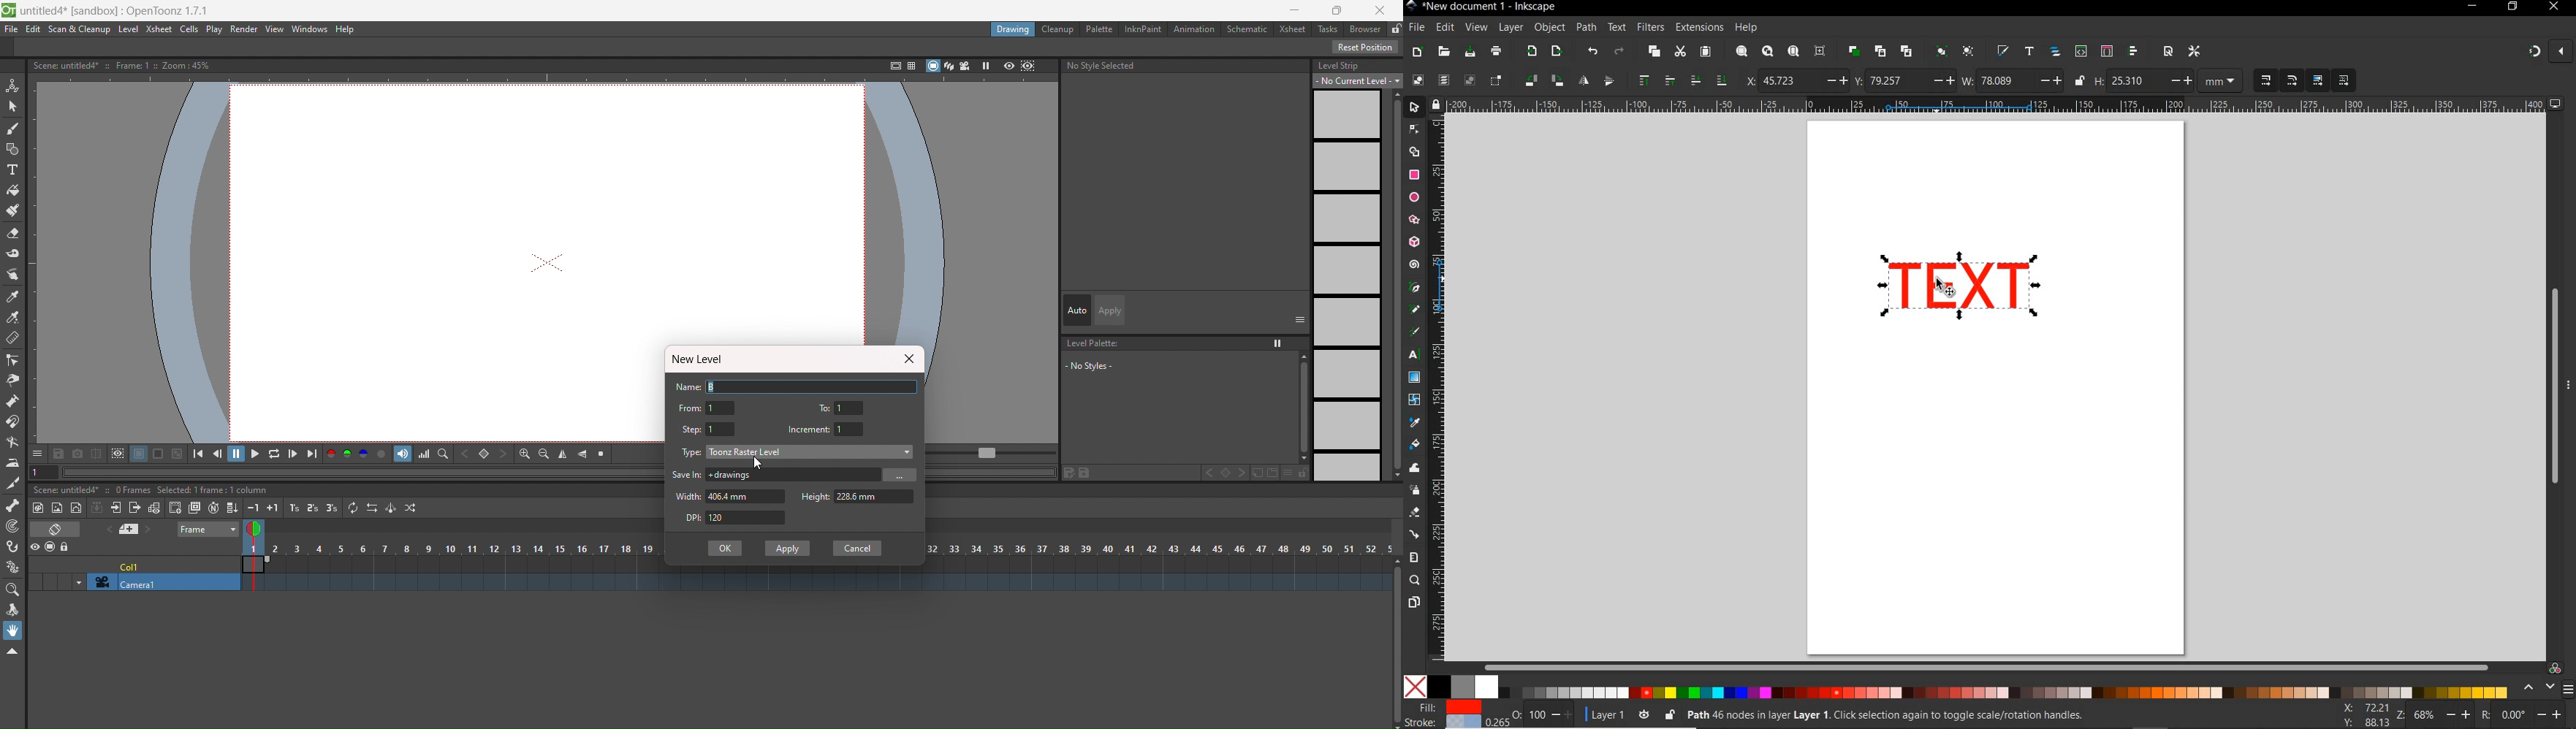 The image size is (2576, 756). What do you see at coordinates (1414, 265) in the screenshot?
I see `SPIRAL TOOL` at bounding box center [1414, 265].